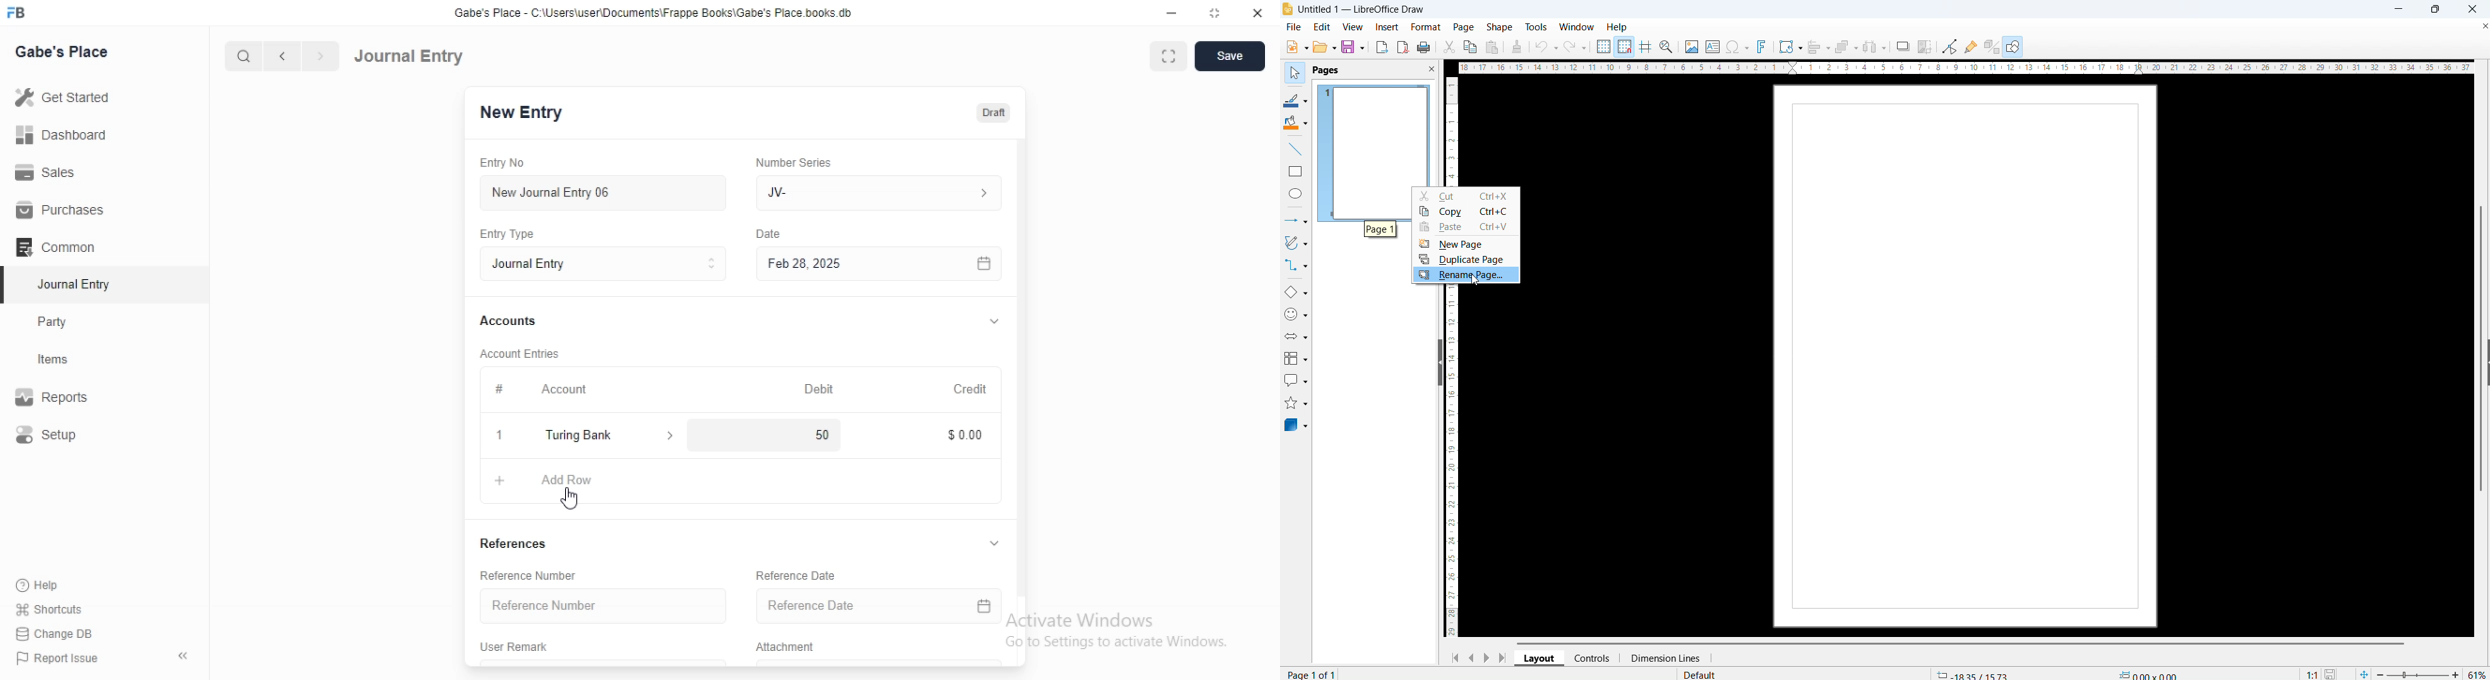 The width and height of the screenshot is (2492, 700). Describe the element at coordinates (525, 542) in the screenshot. I see `References` at that location.